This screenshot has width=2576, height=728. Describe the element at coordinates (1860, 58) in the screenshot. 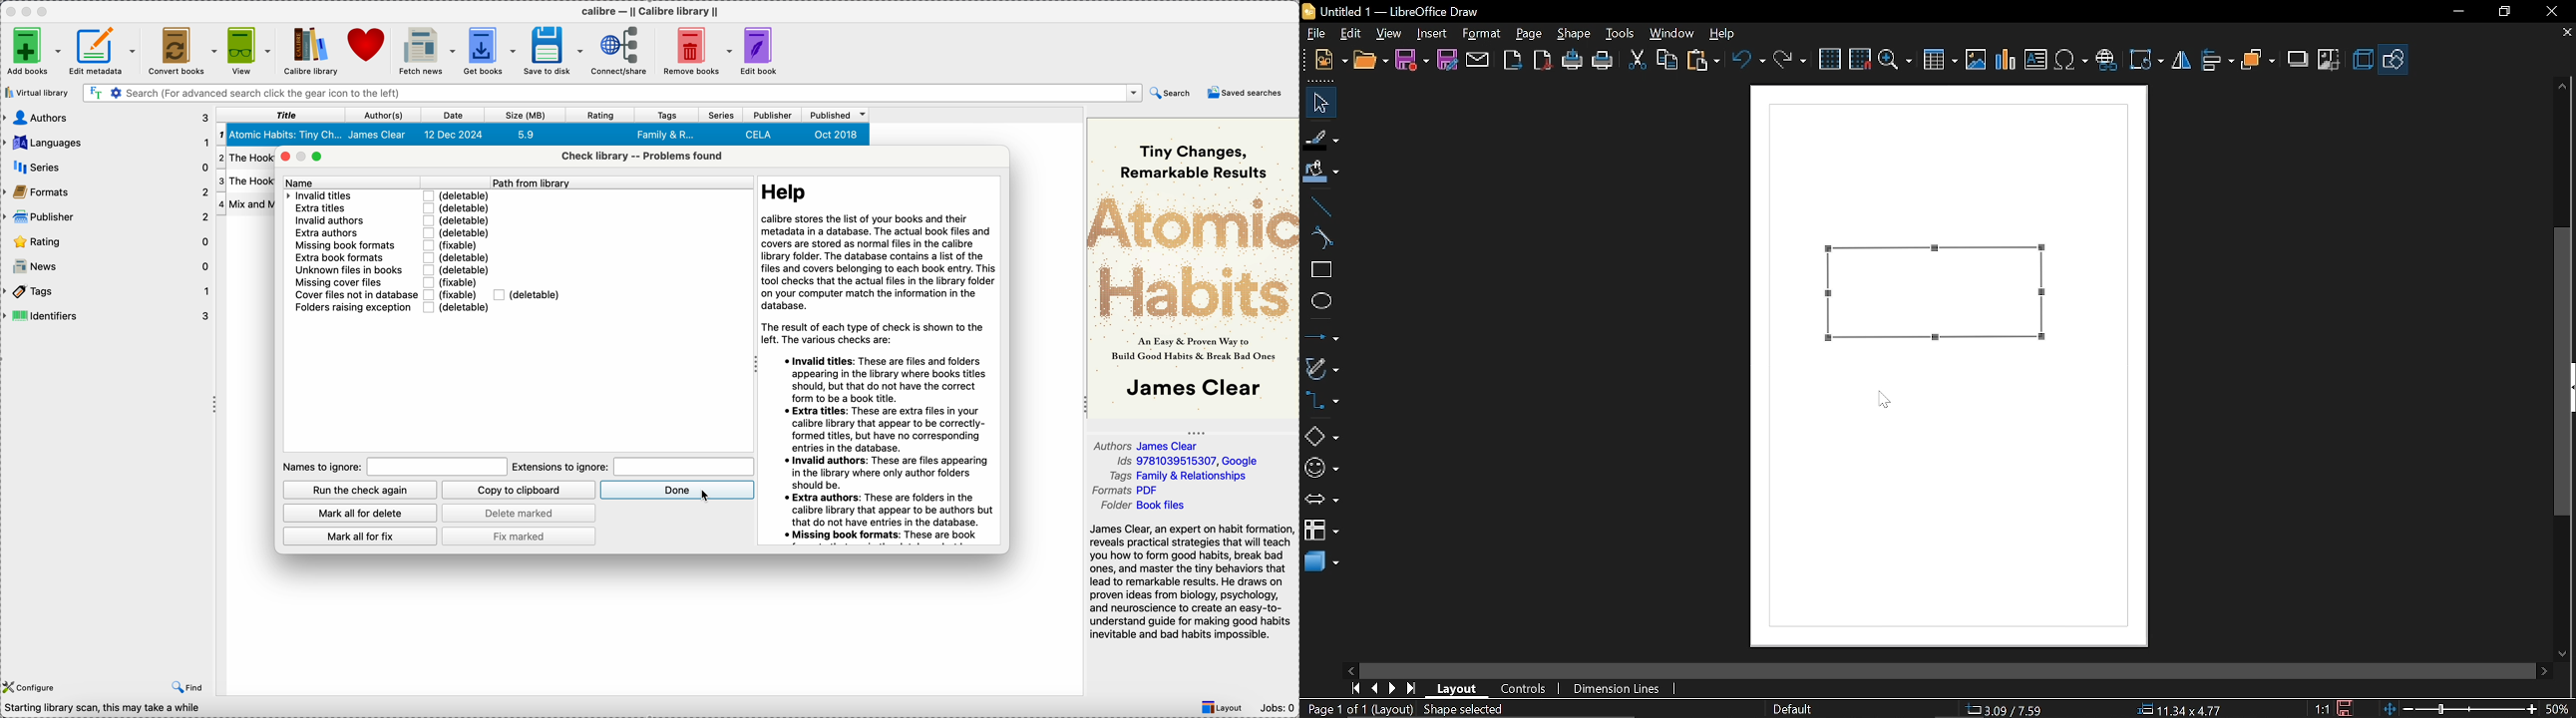

I see `snap to grid` at that location.